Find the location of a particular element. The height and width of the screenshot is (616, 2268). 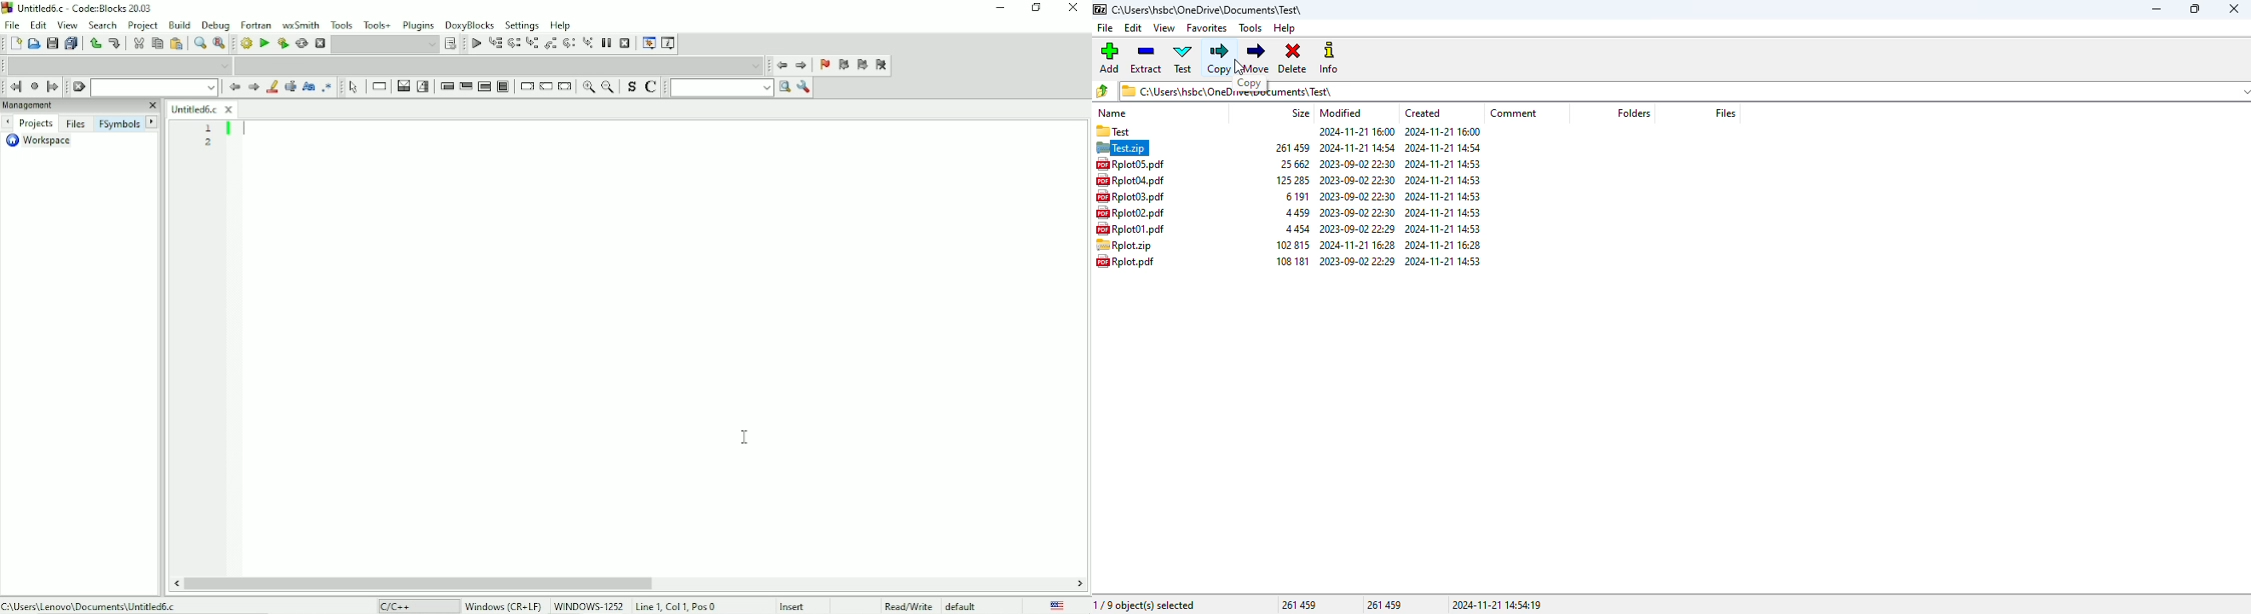

Drop down is located at coordinates (498, 65).